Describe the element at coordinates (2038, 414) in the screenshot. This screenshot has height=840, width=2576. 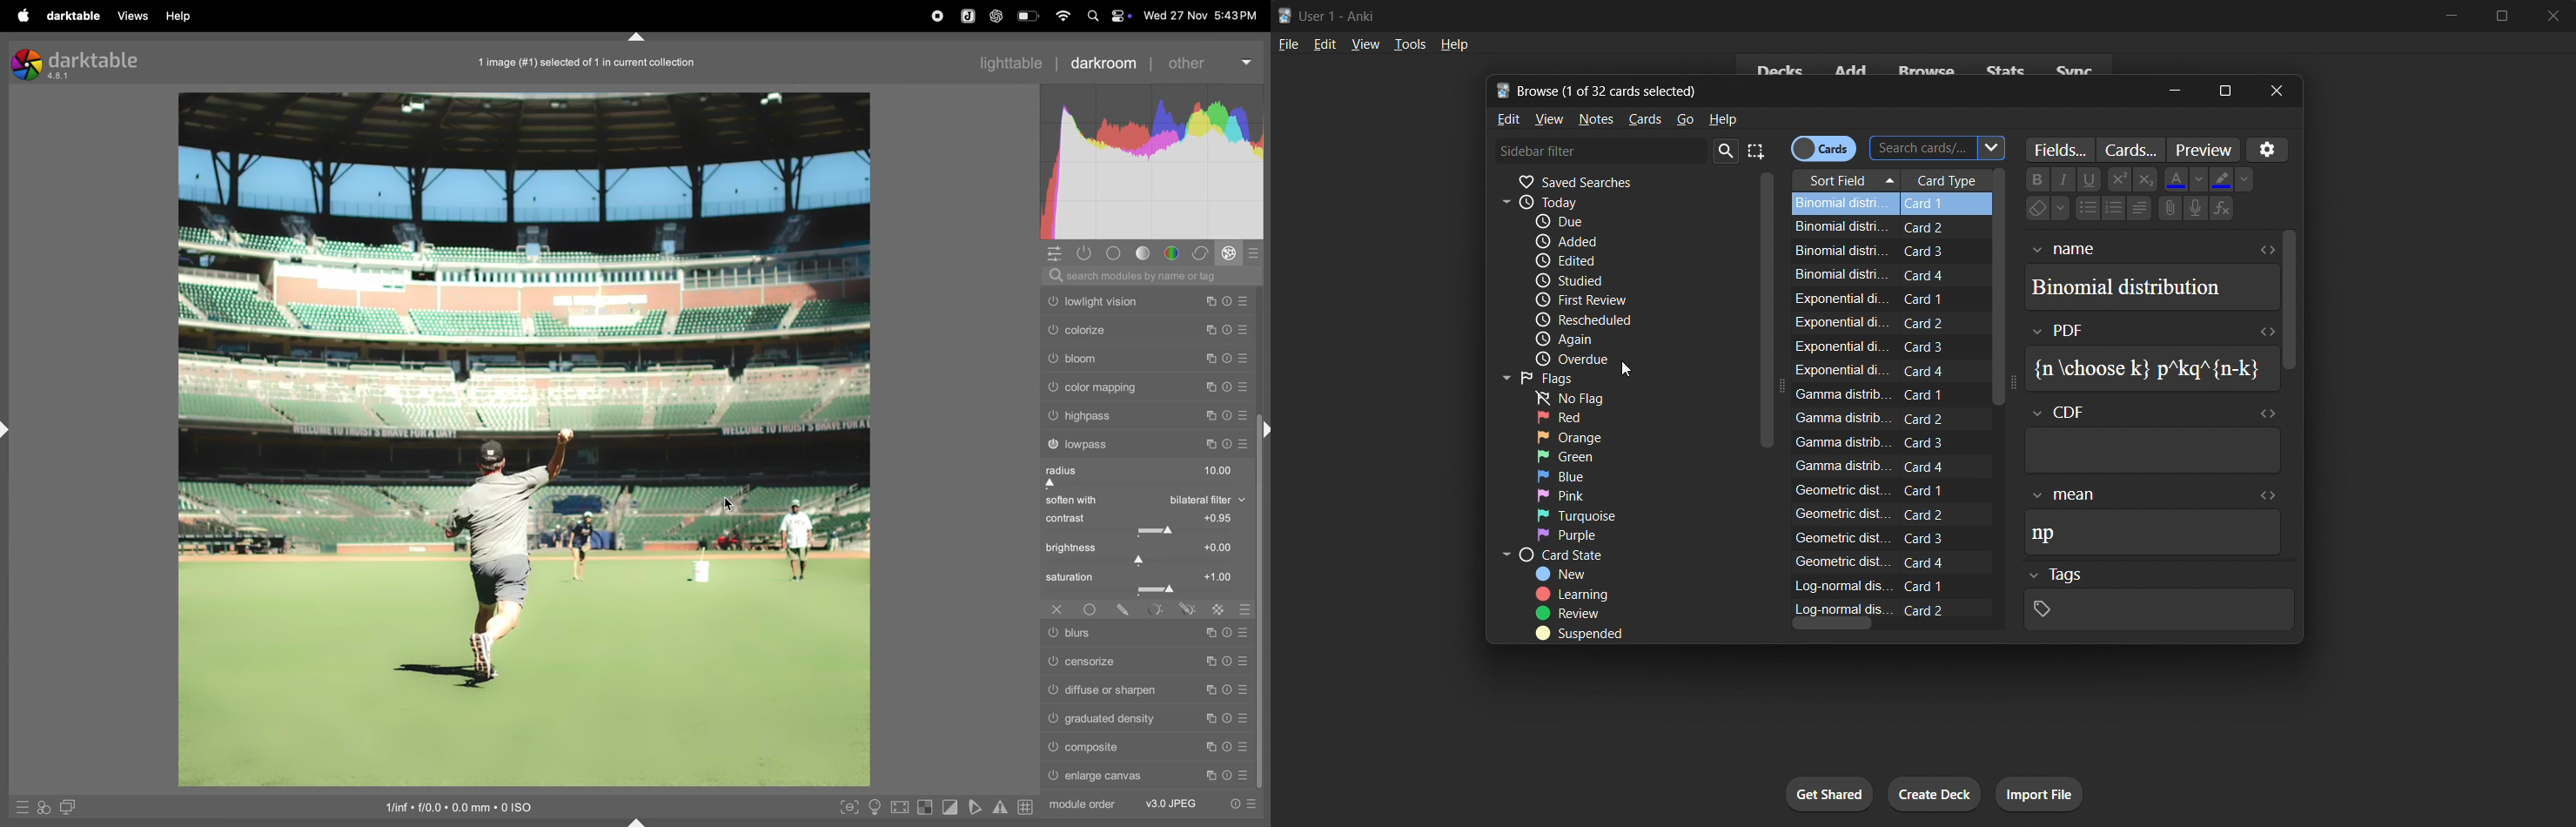
I see `Drop down` at that location.